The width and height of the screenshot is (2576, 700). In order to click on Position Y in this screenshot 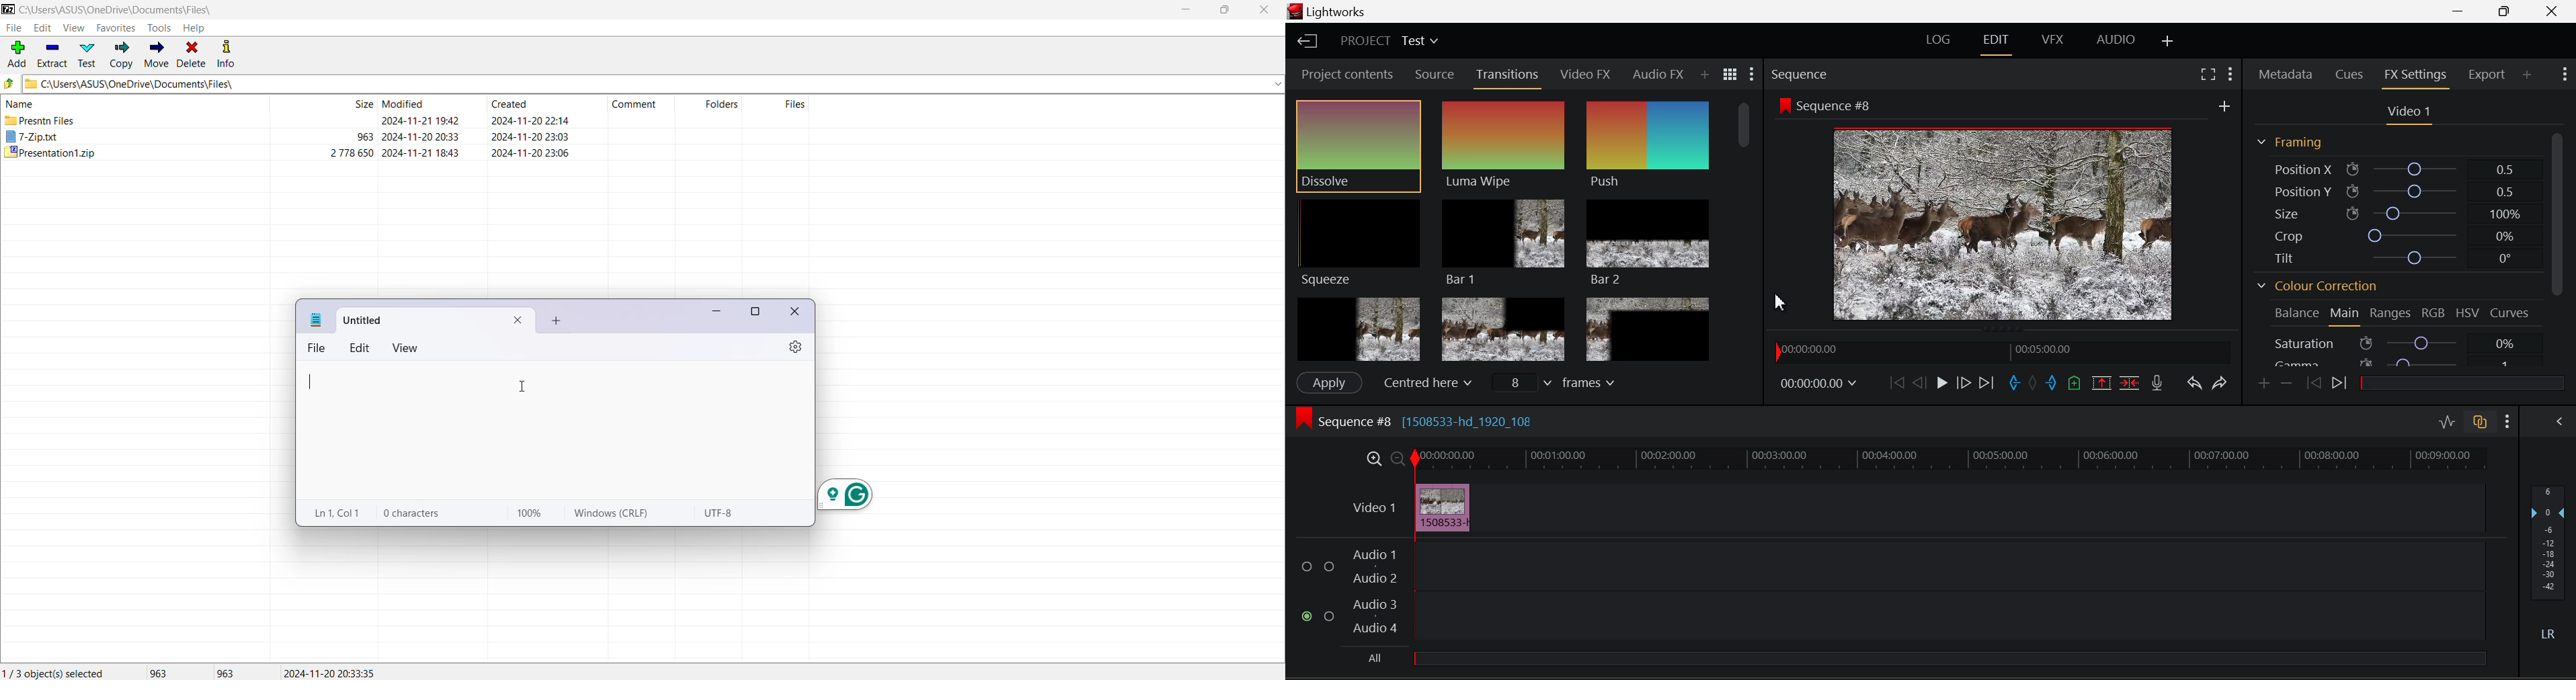, I will do `click(2395, 190)`.